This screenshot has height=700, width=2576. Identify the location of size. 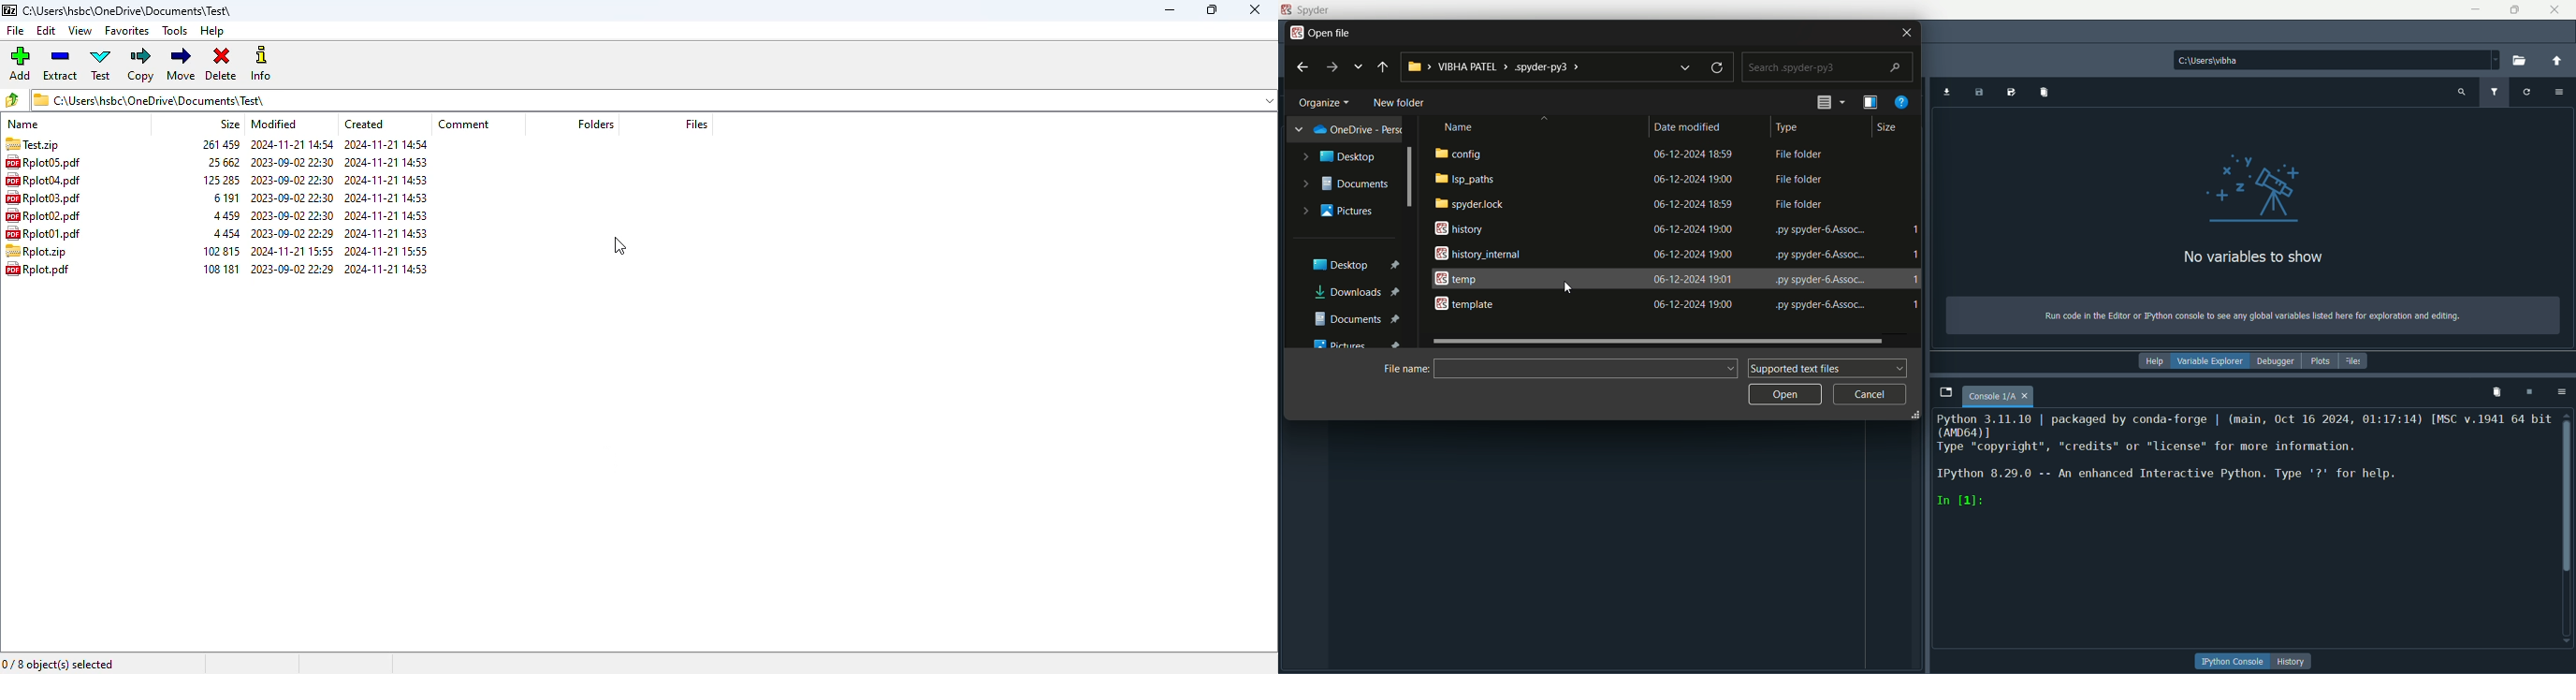
(1884, 129).